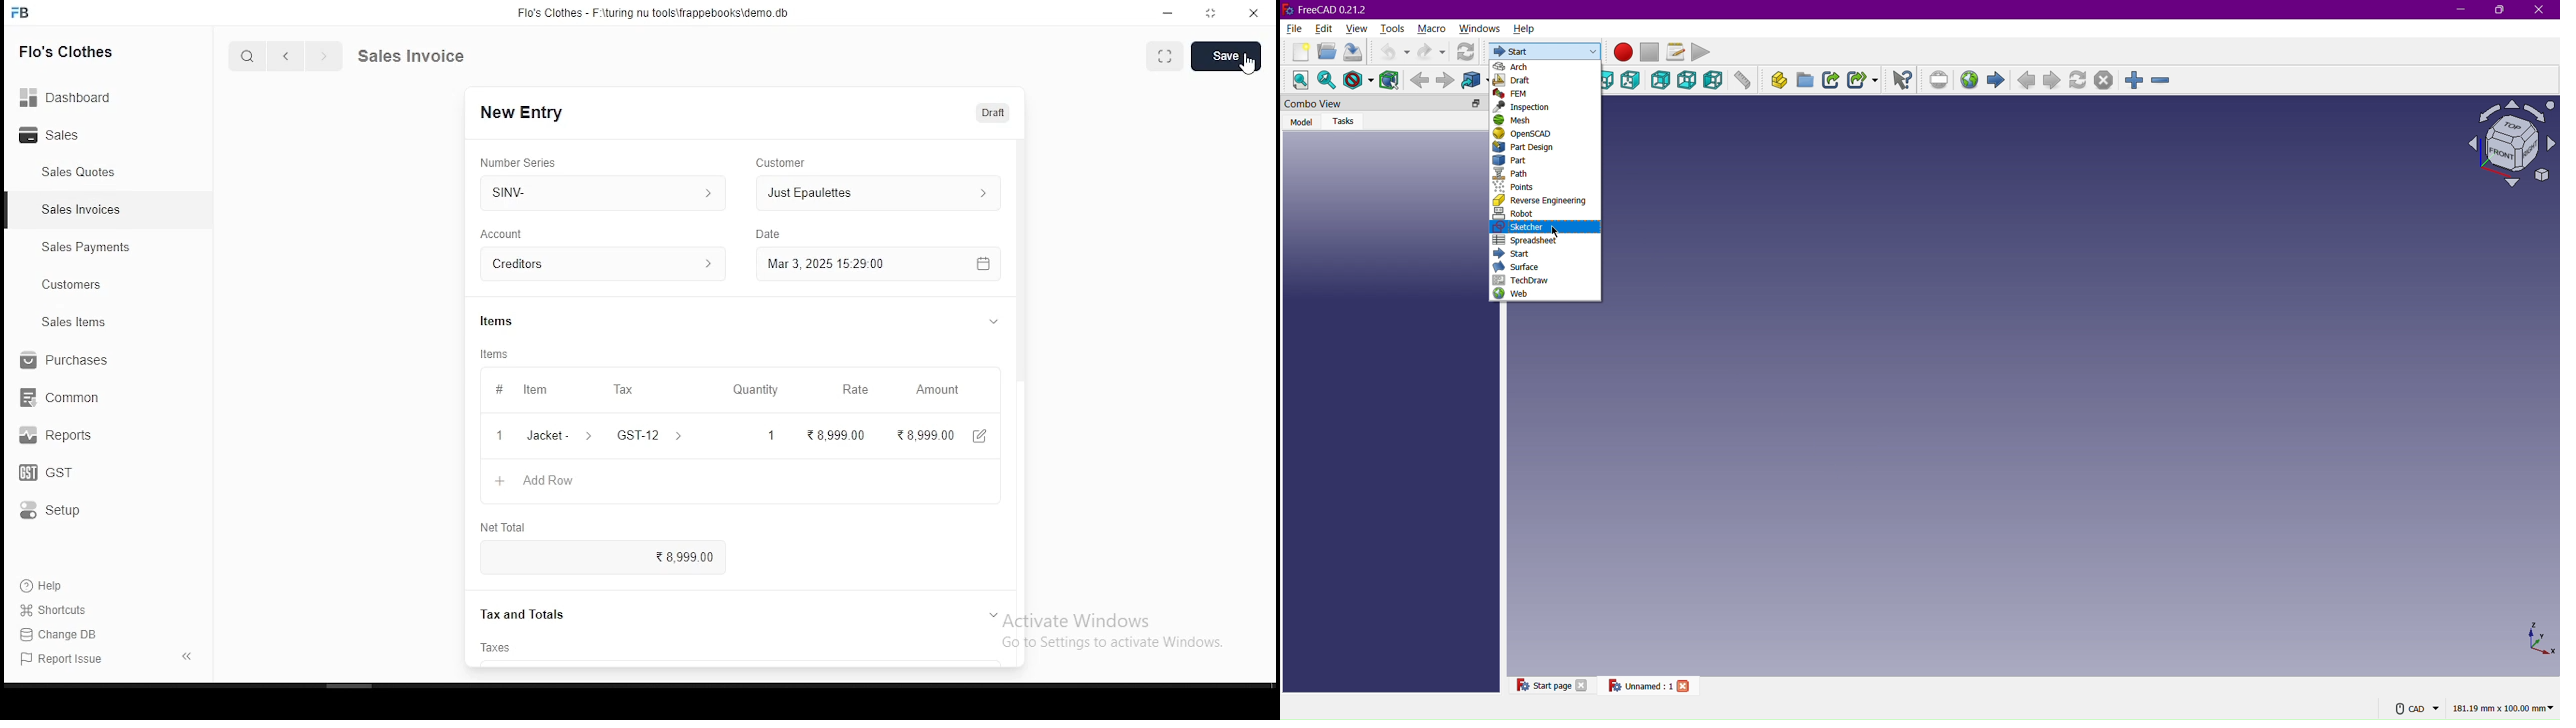 This screenshot has width=2576, height=728. What do you see at coordinates (1779, 79) in the screenshot?
I see `Create part` at bounding box center [1779, 79].